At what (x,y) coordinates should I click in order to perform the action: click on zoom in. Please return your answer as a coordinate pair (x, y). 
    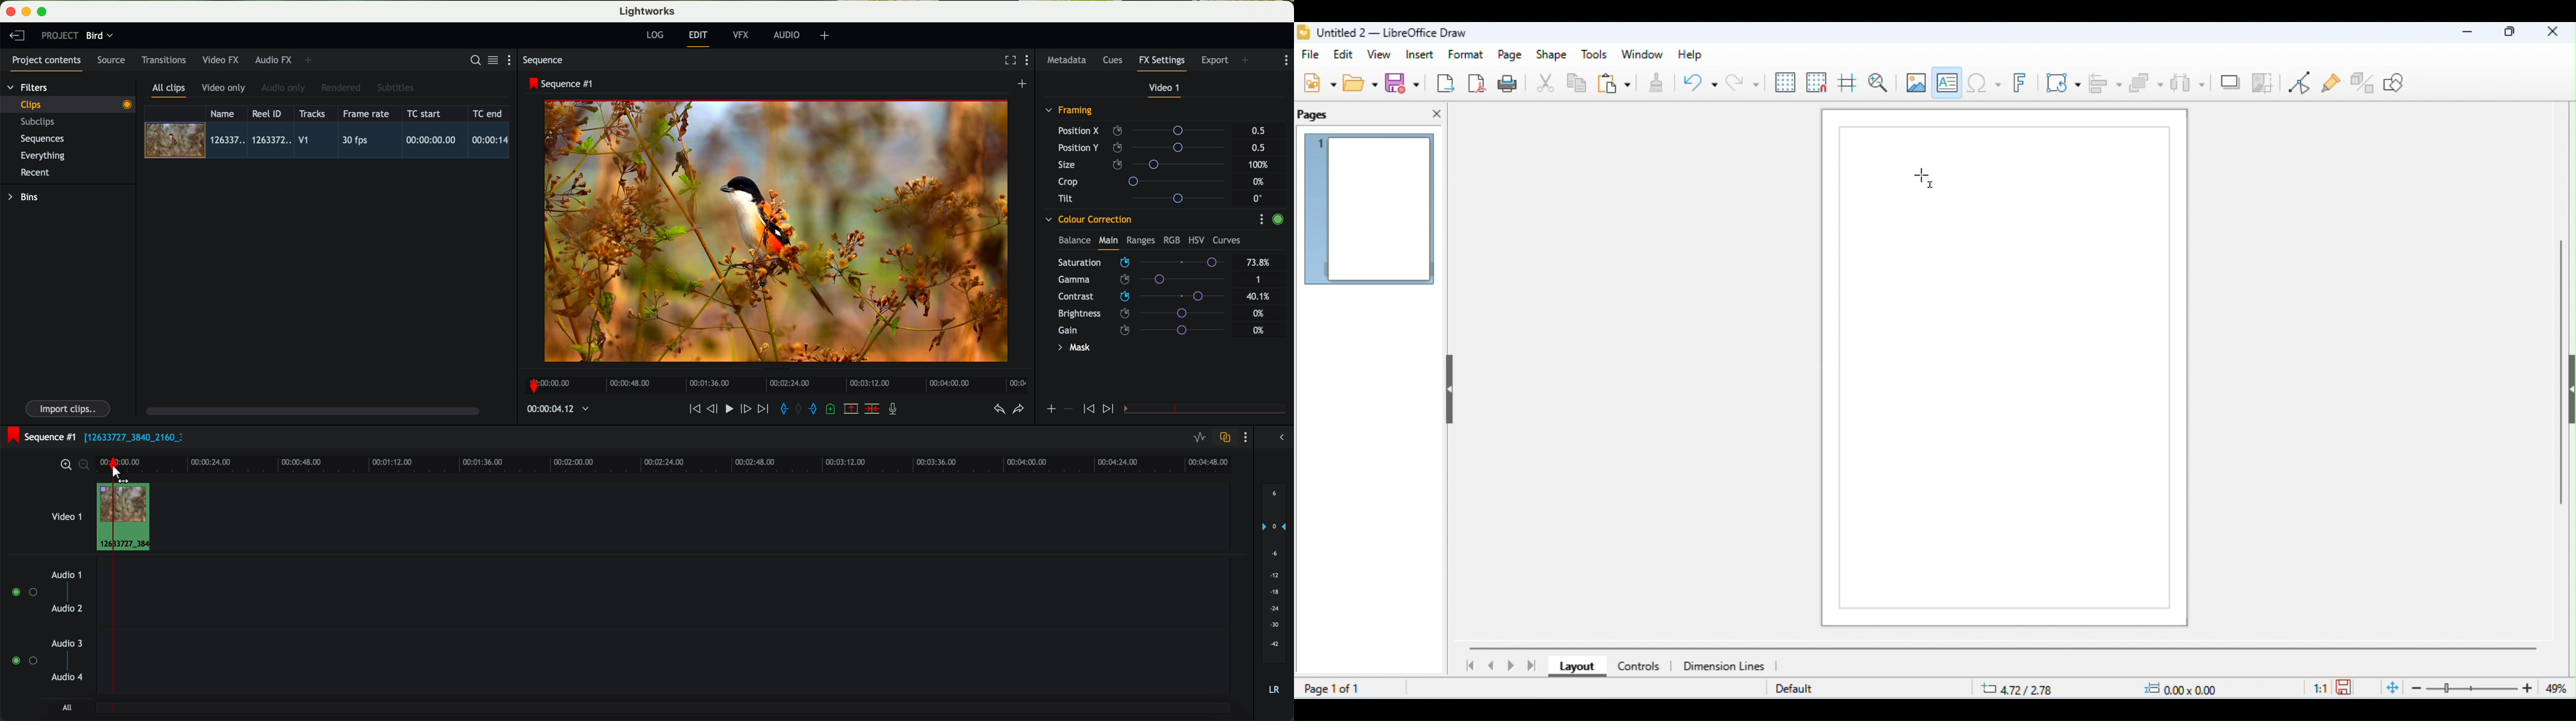
    Looking at the image, I should click on (65, 465).